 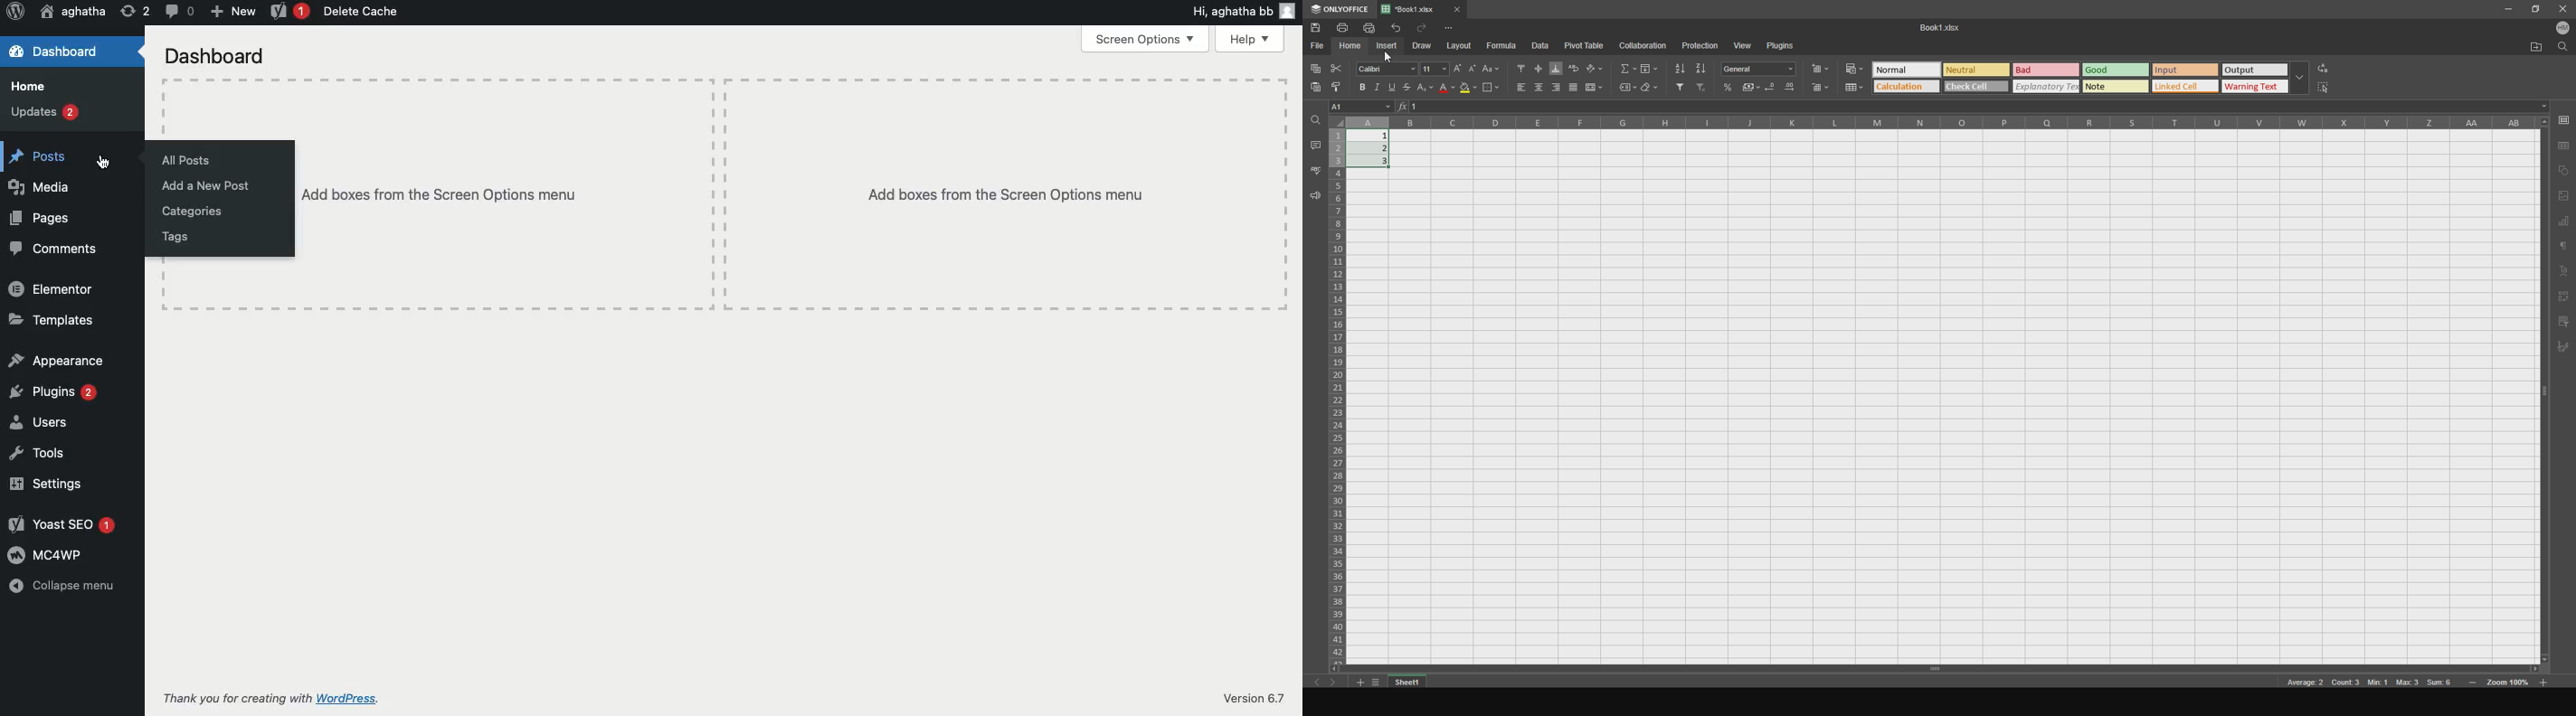 I want to click on font, so click(x=1386, y=68).